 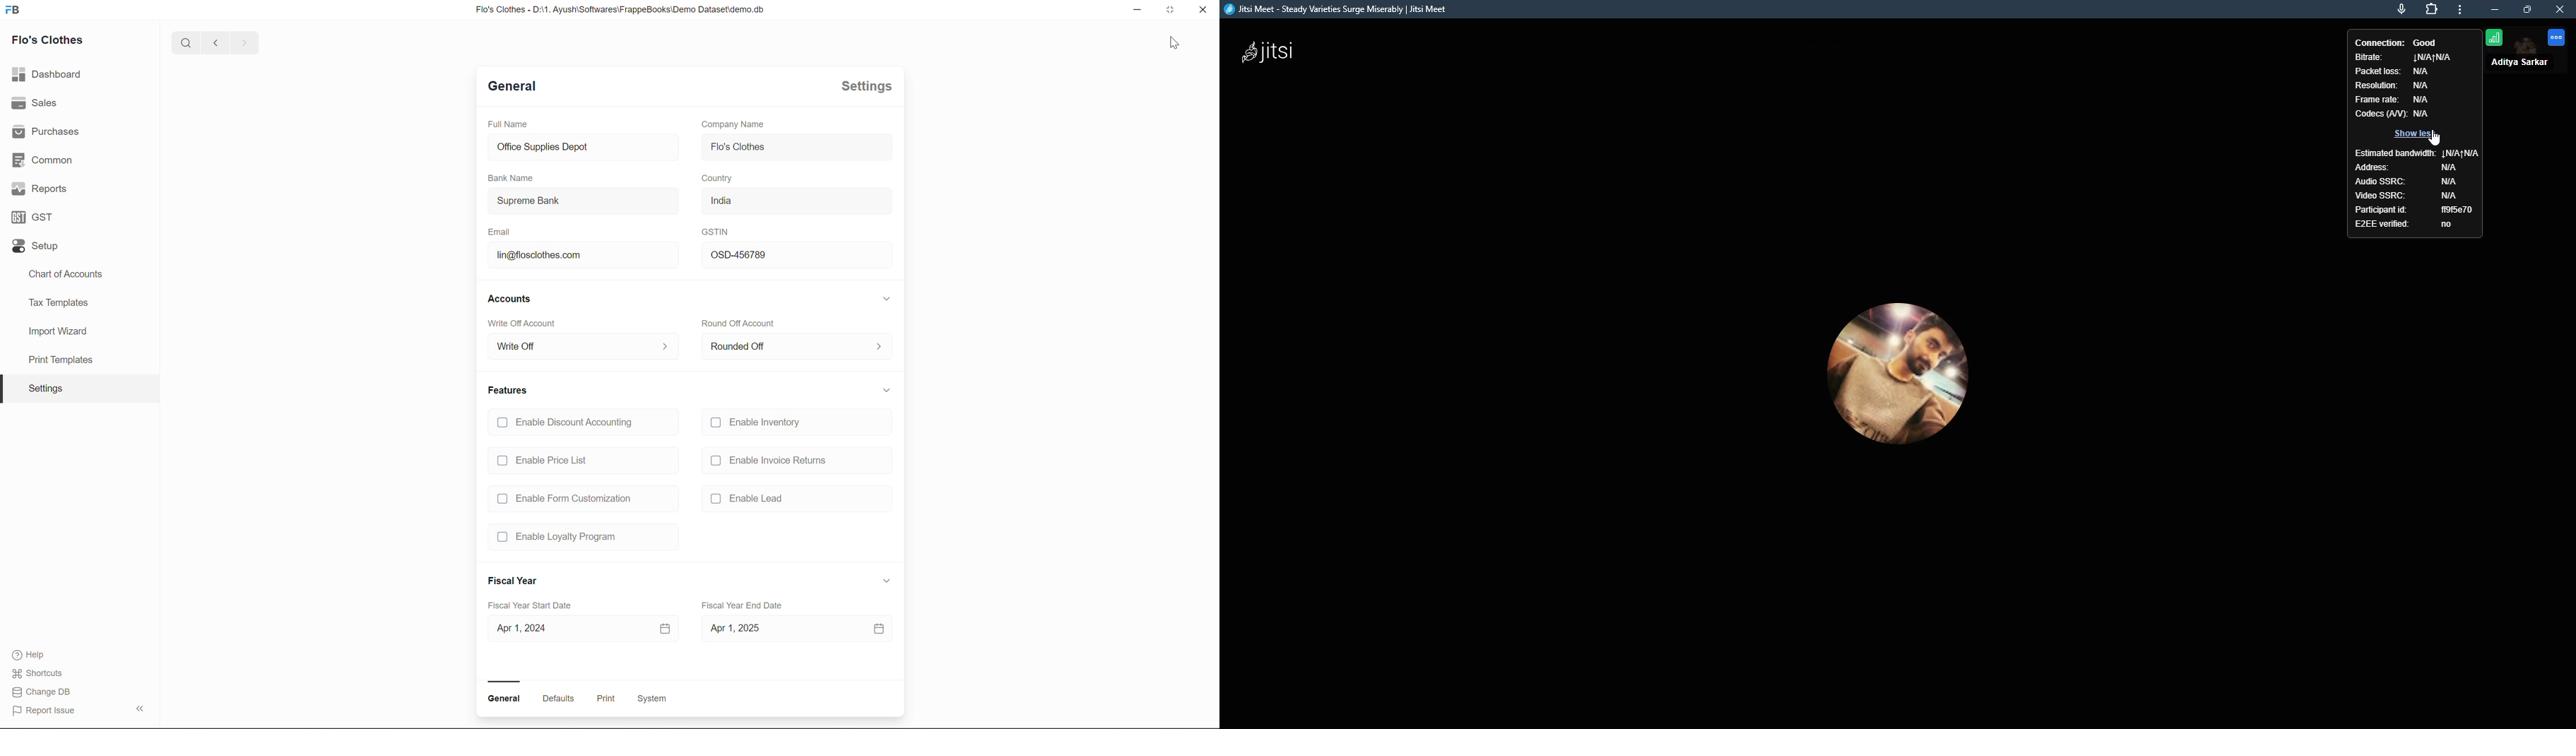 I want to click on Apr 1, 2025, so click(x=772, y=628).